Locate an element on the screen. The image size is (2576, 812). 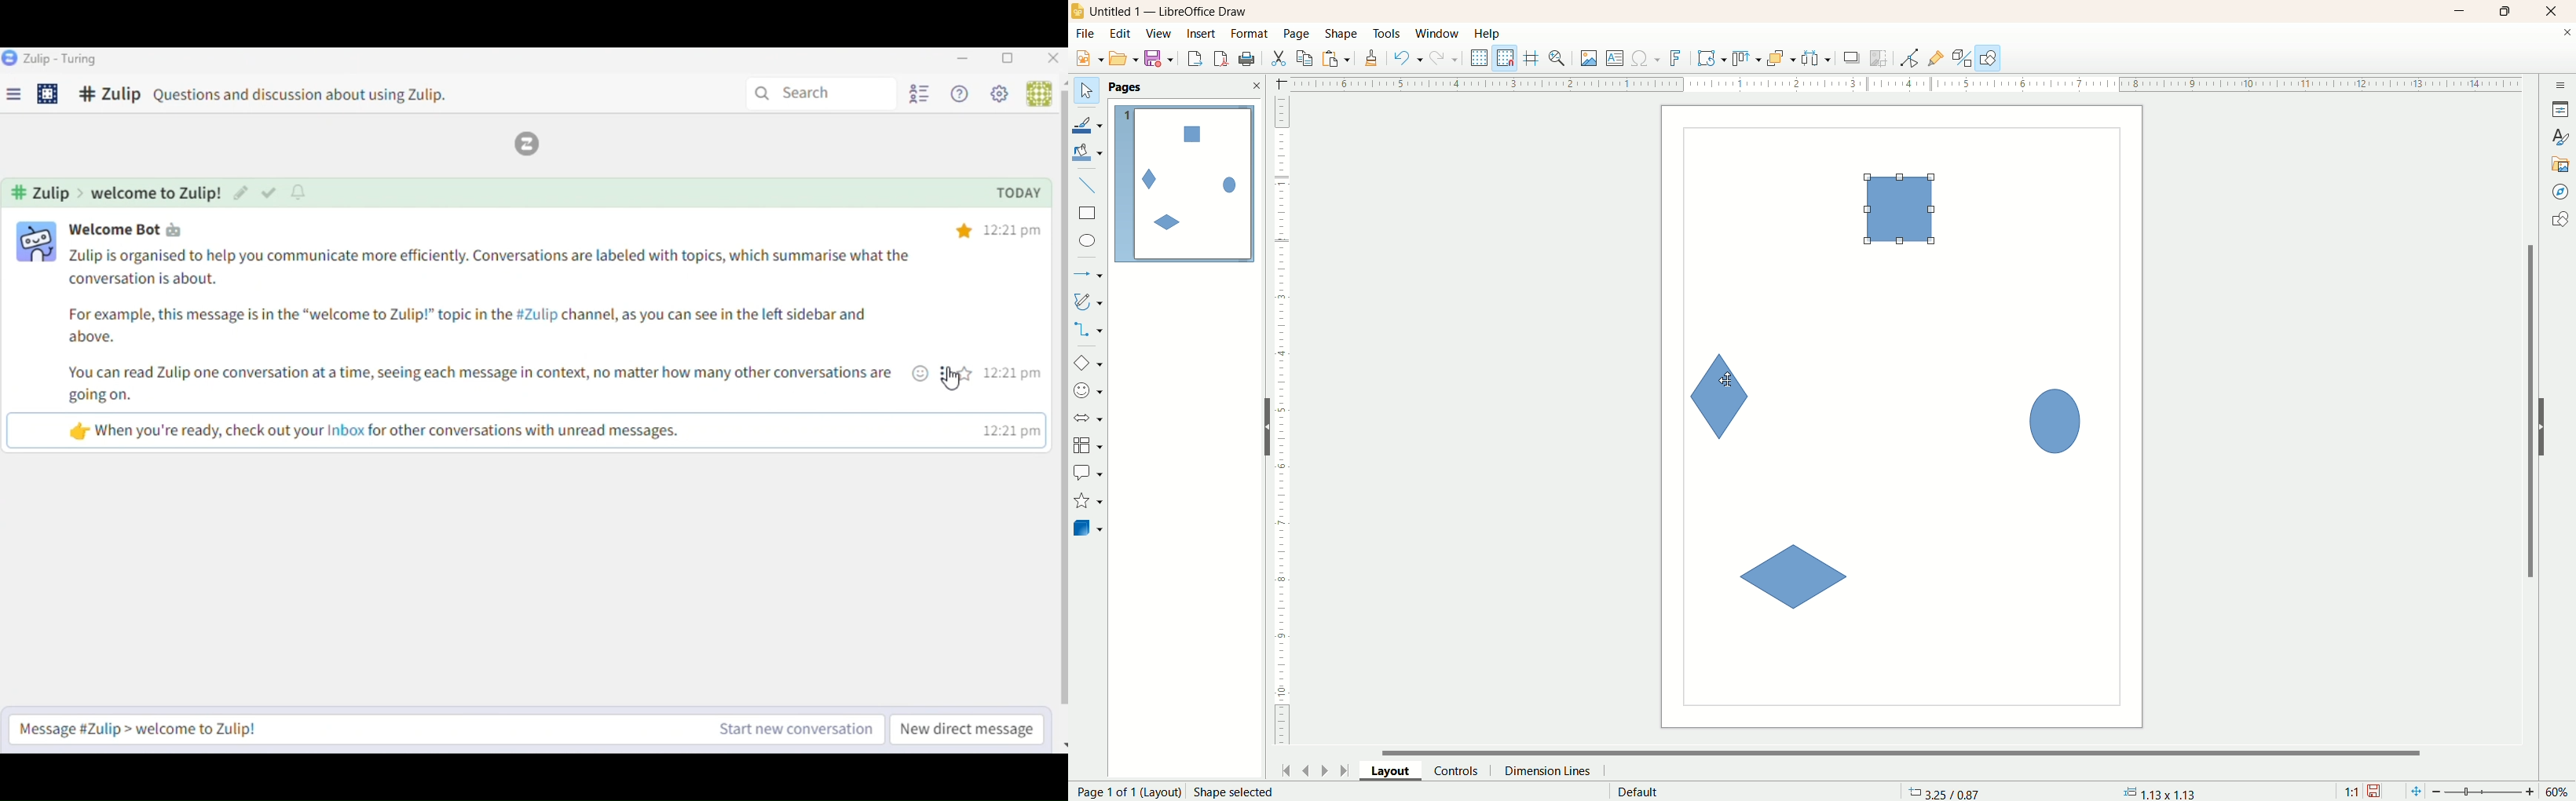
unselected shape is located at coordinates (1792, 578).